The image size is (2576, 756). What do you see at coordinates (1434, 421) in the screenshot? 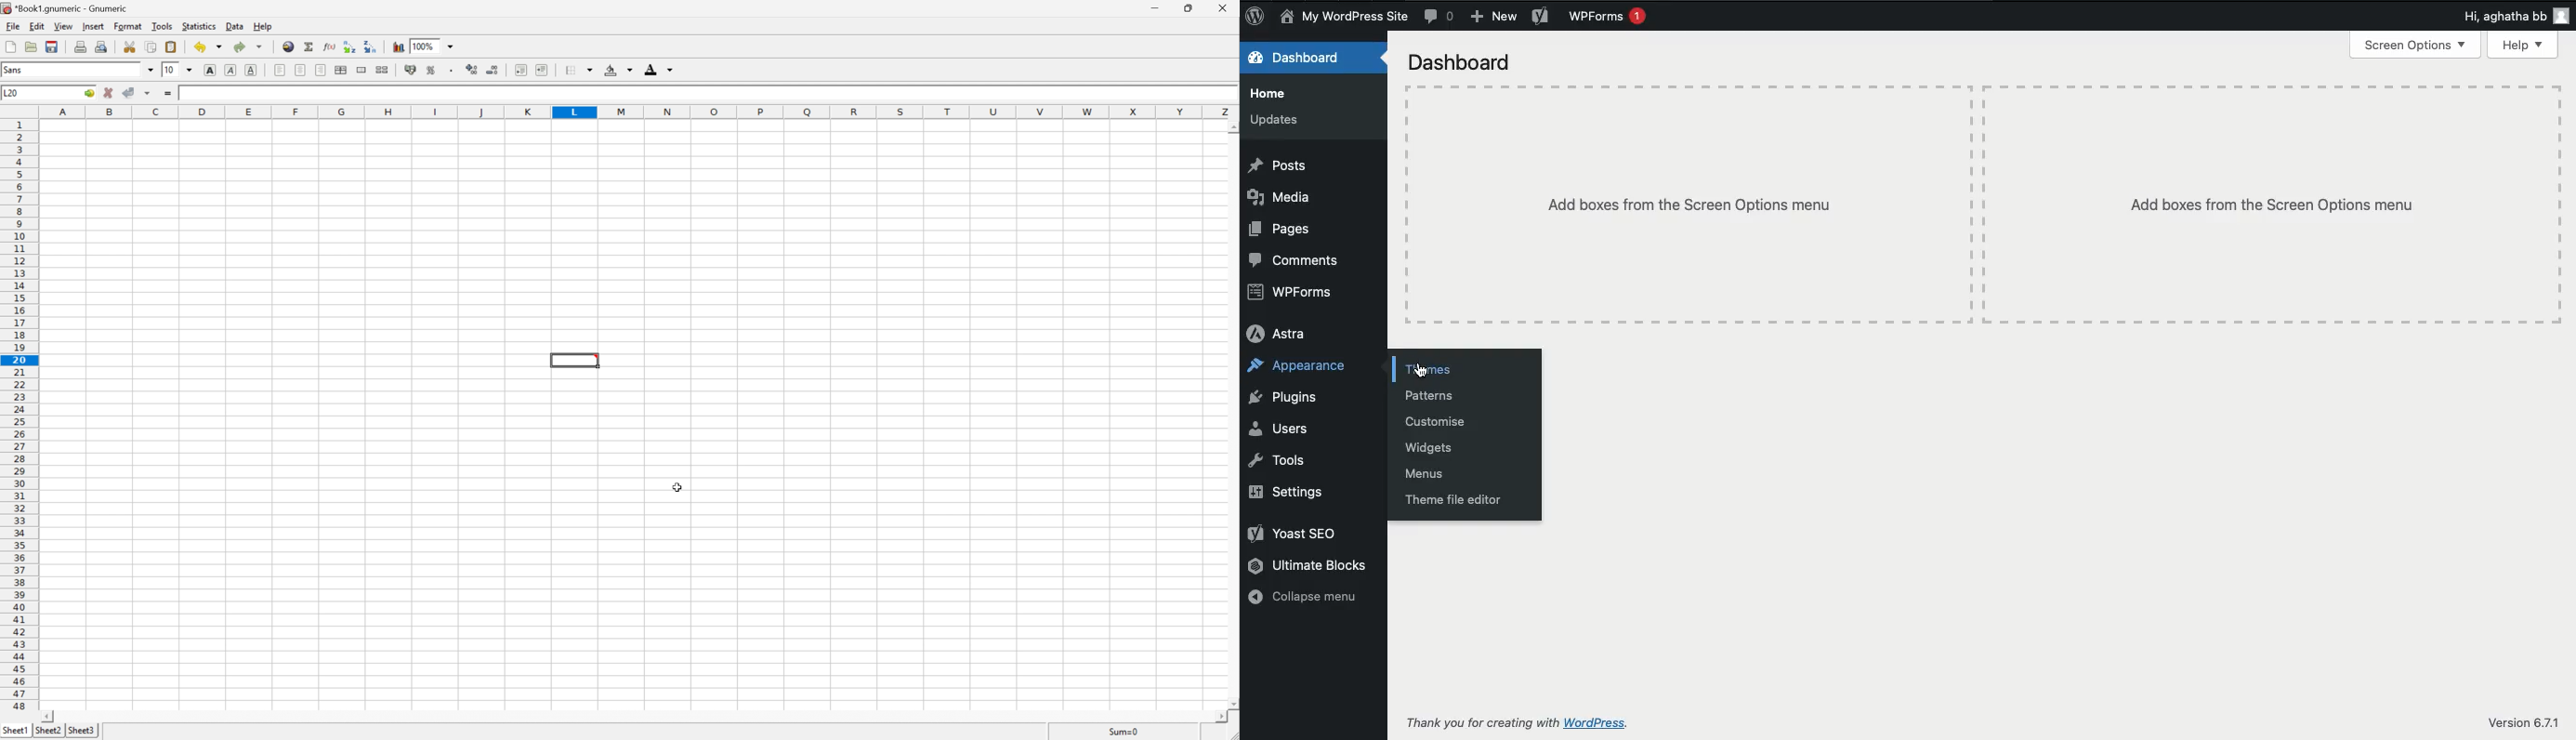
I see `Customise` at bounding box center [1434, 421].